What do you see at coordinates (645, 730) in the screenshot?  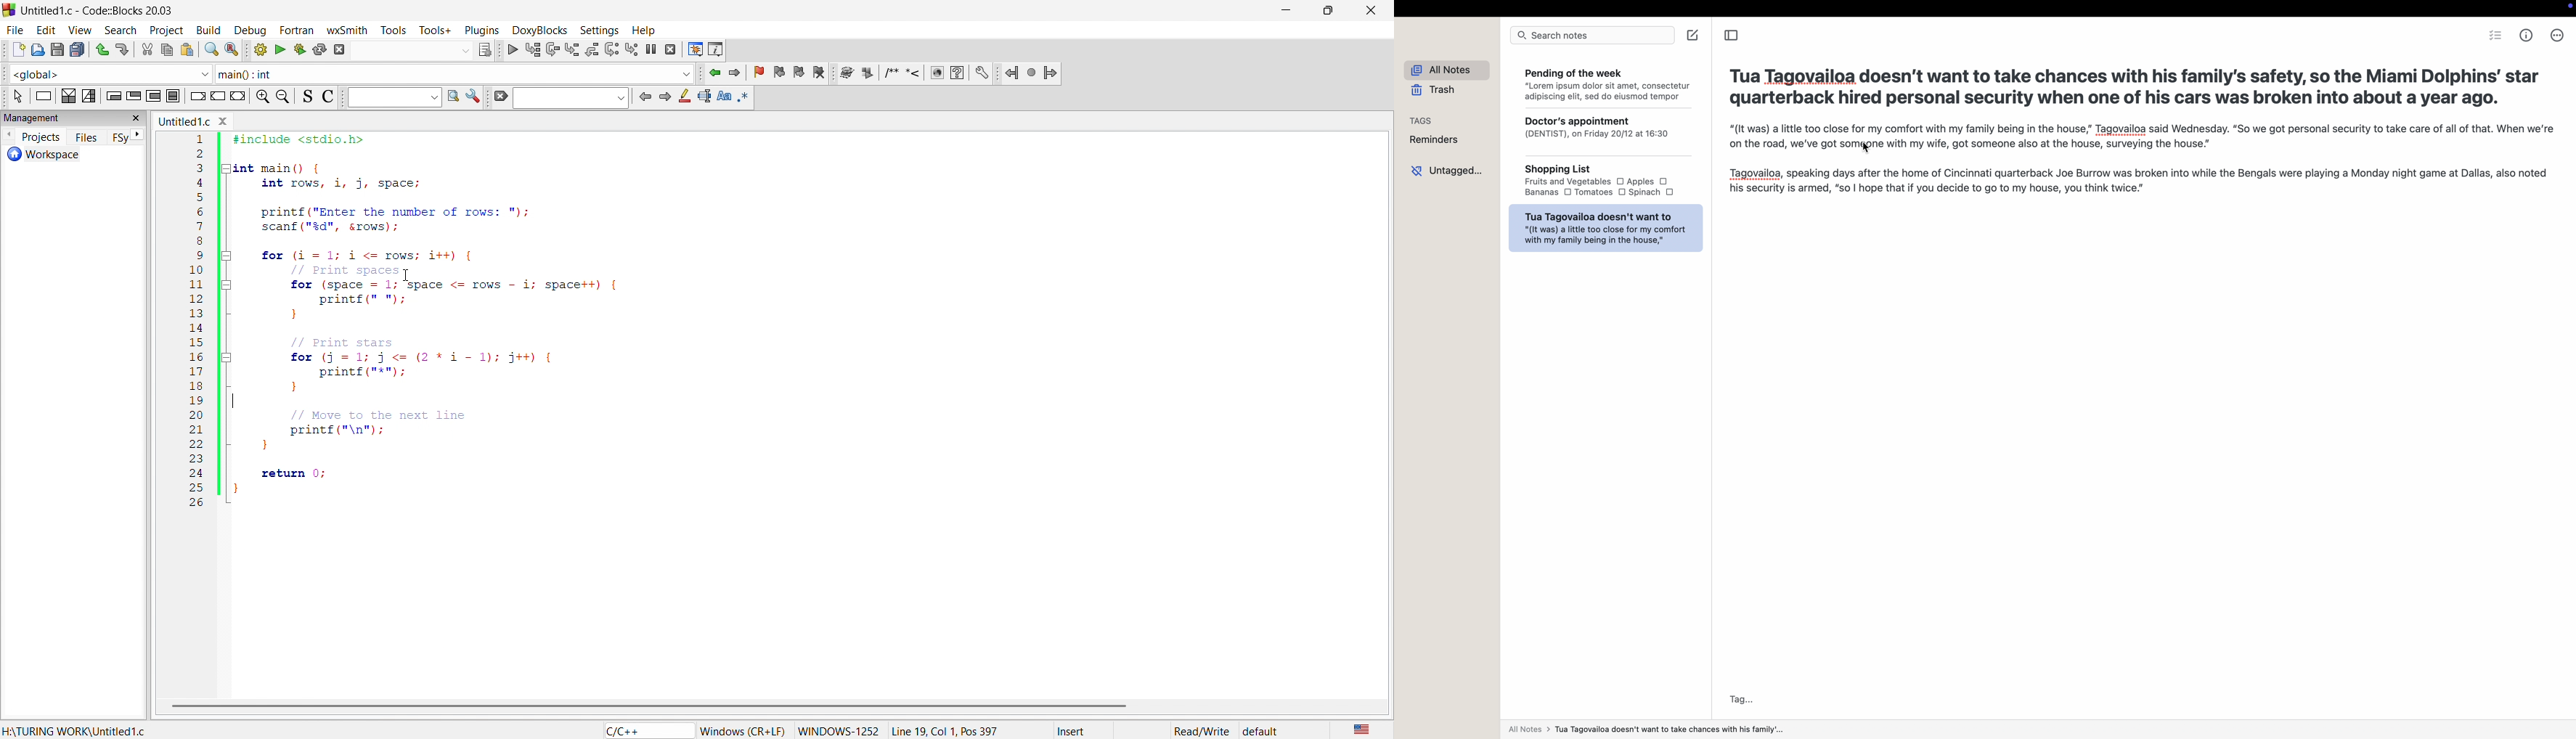 I see `language` at bounding box center [645, 730].